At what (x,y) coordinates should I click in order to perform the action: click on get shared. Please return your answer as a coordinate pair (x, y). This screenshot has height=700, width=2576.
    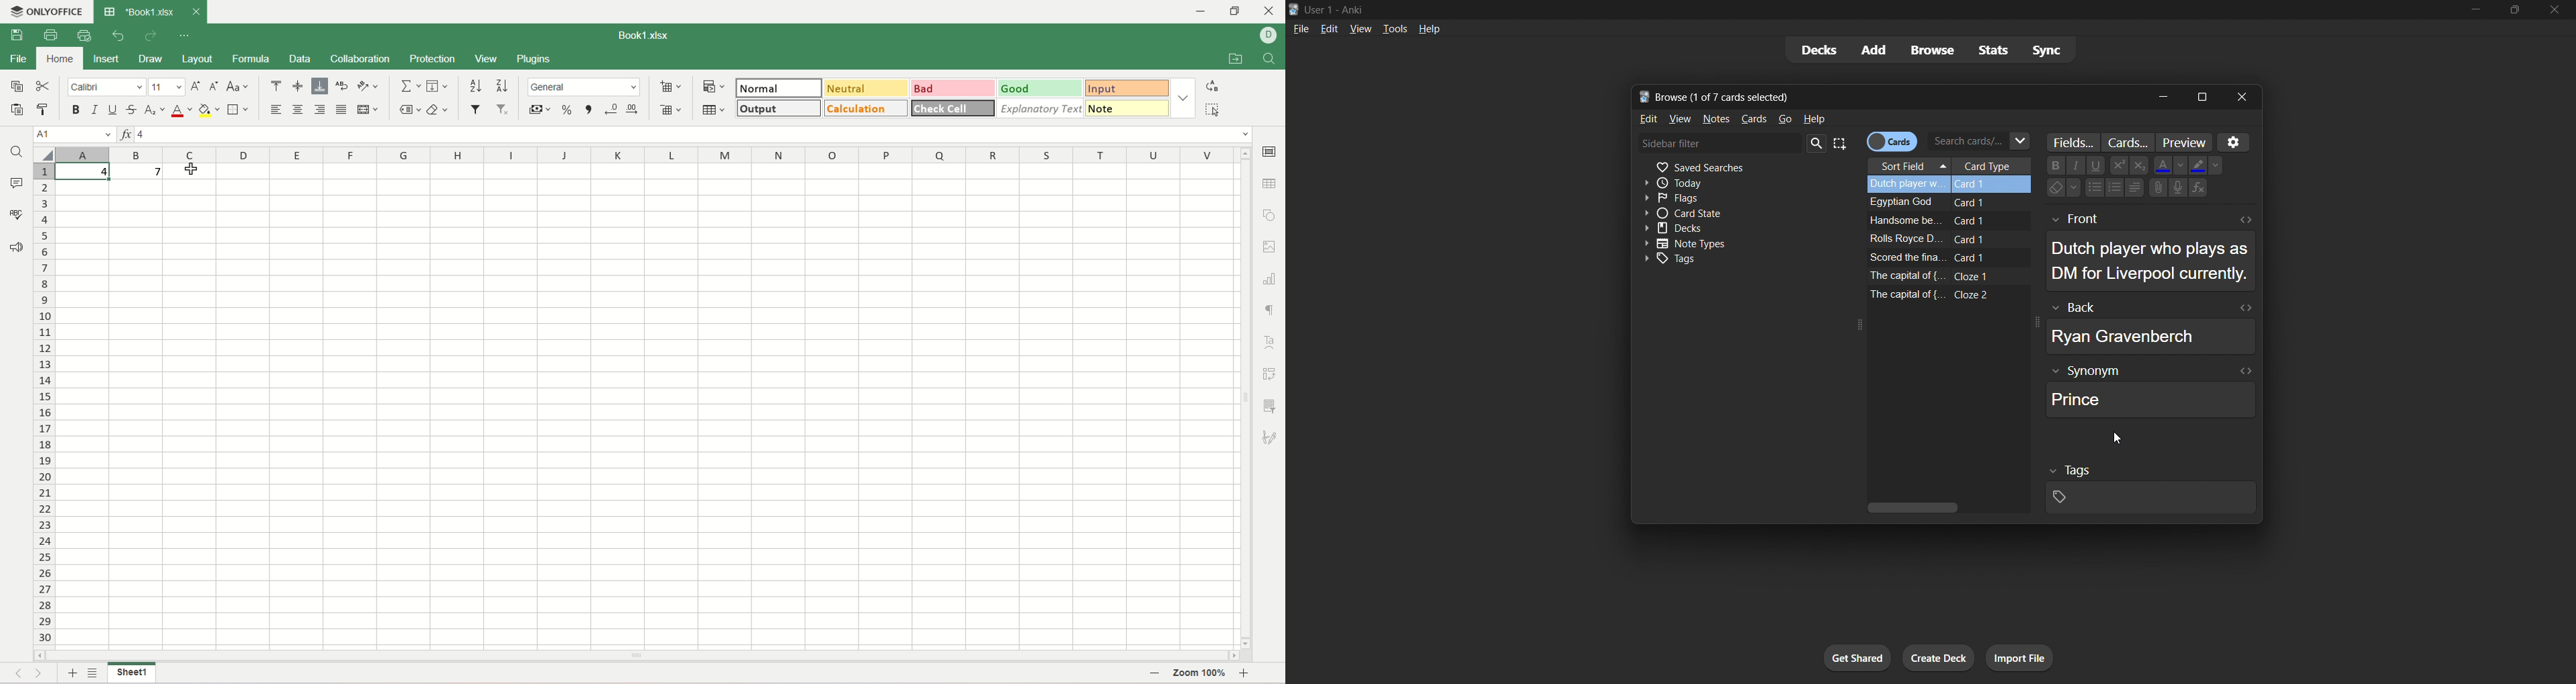
    Looking at the image, I should click on (1854, 658).